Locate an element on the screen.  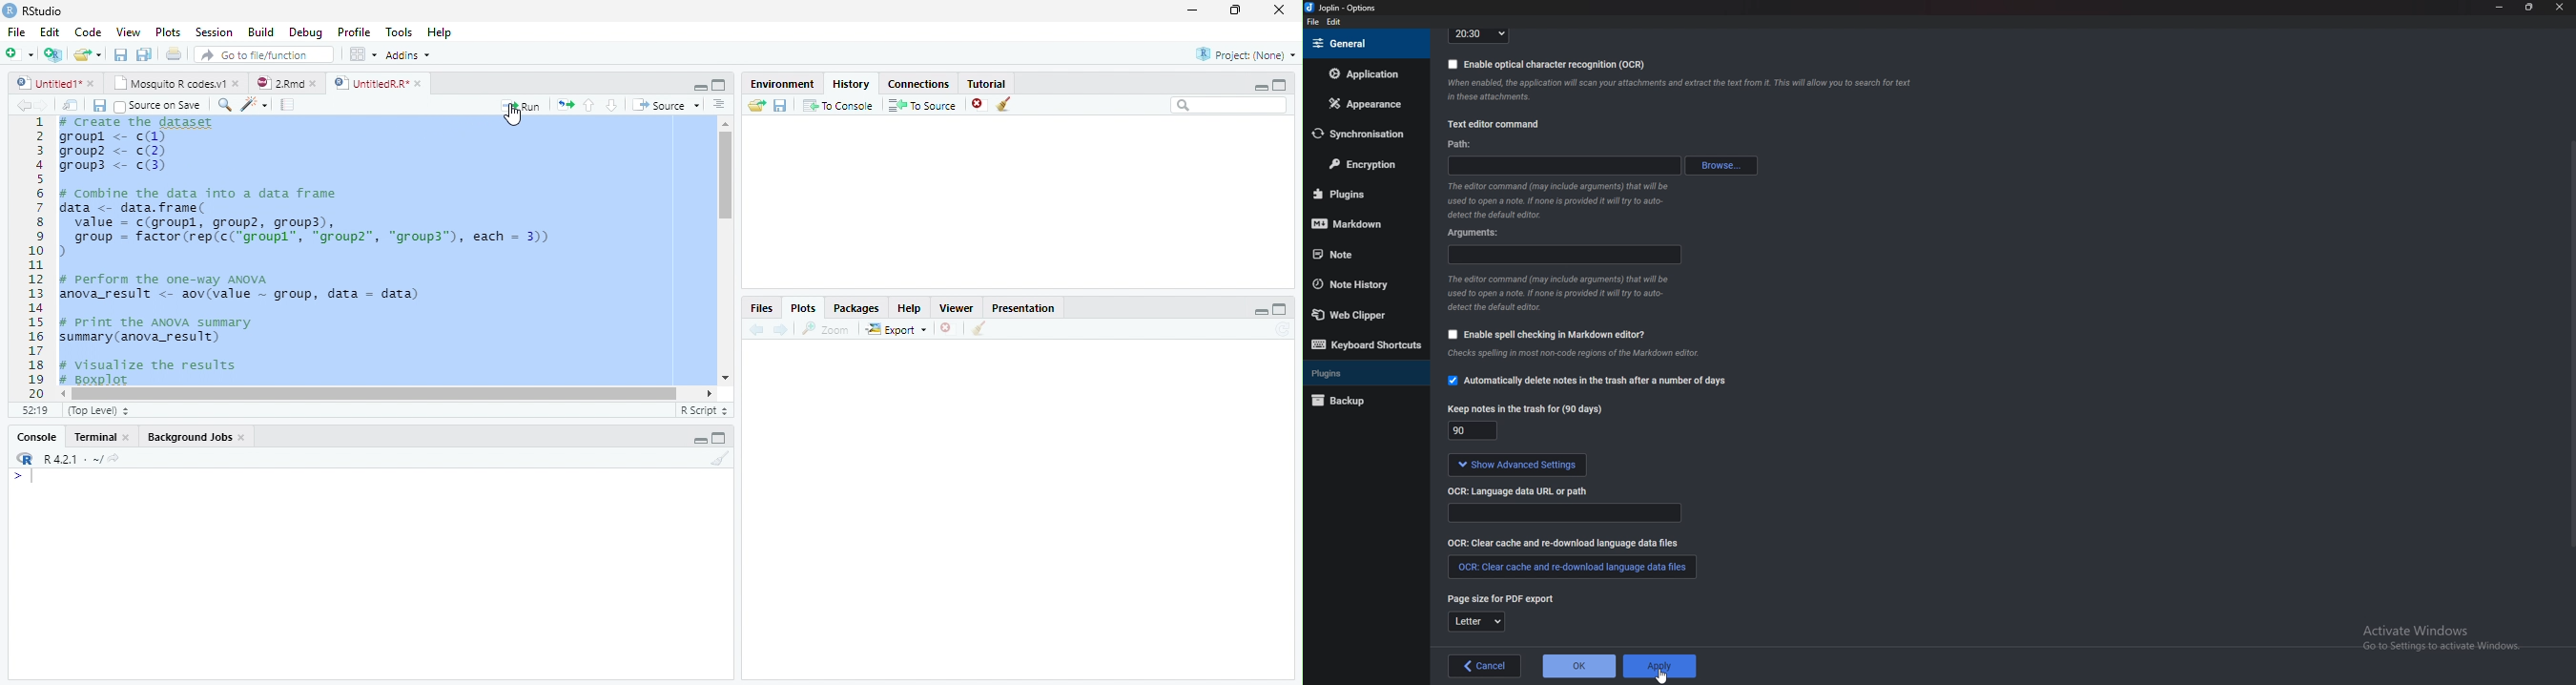
History is located at coordinates (852, 83).